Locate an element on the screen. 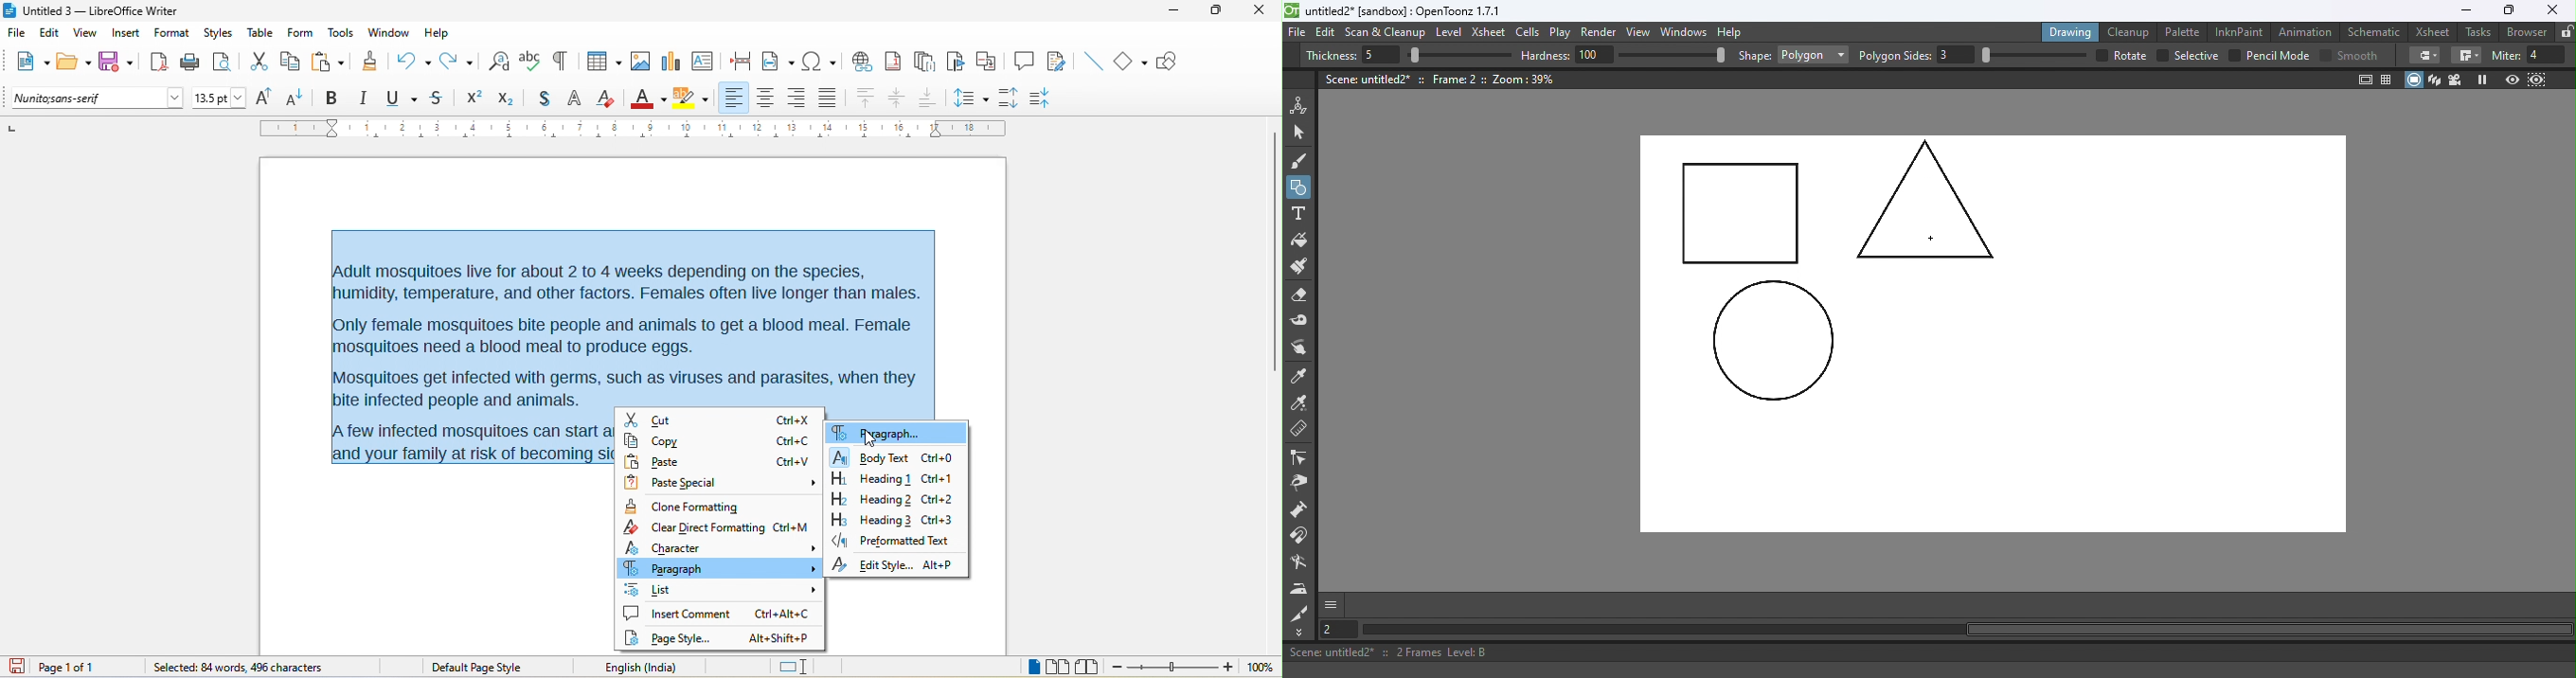  slider is located at coordinates (1459, 56).